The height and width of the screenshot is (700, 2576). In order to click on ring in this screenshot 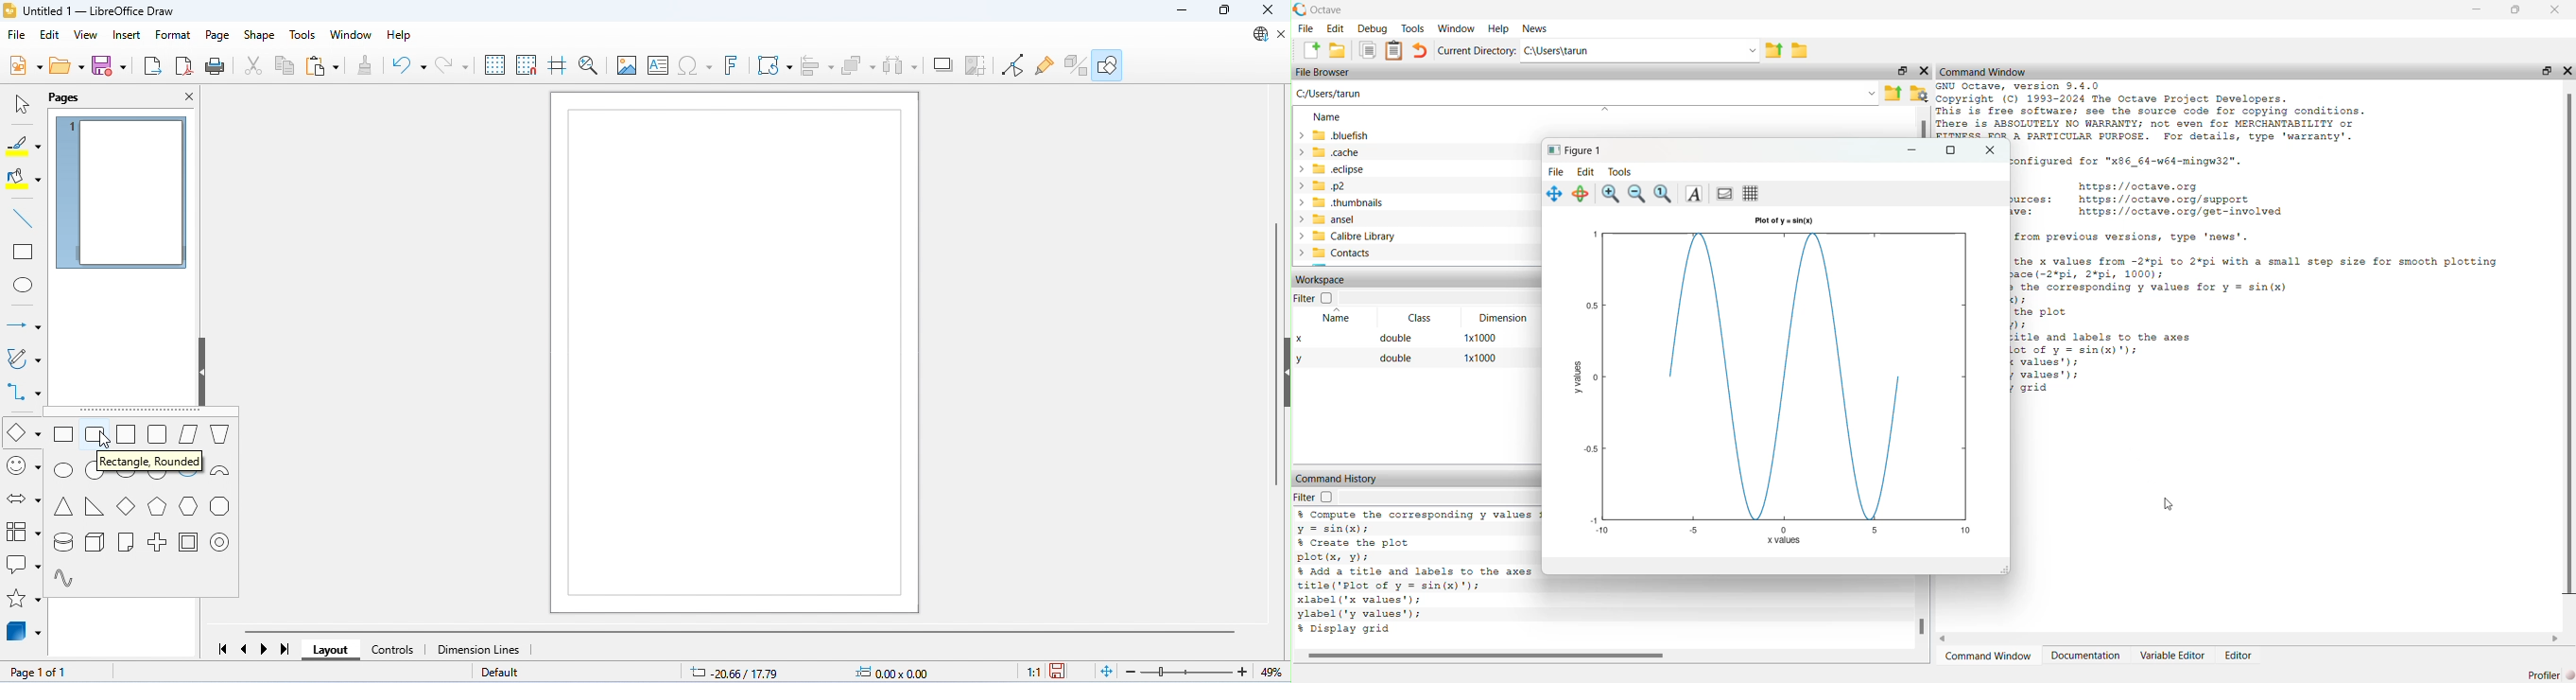, I will do `click(220, 542)`.